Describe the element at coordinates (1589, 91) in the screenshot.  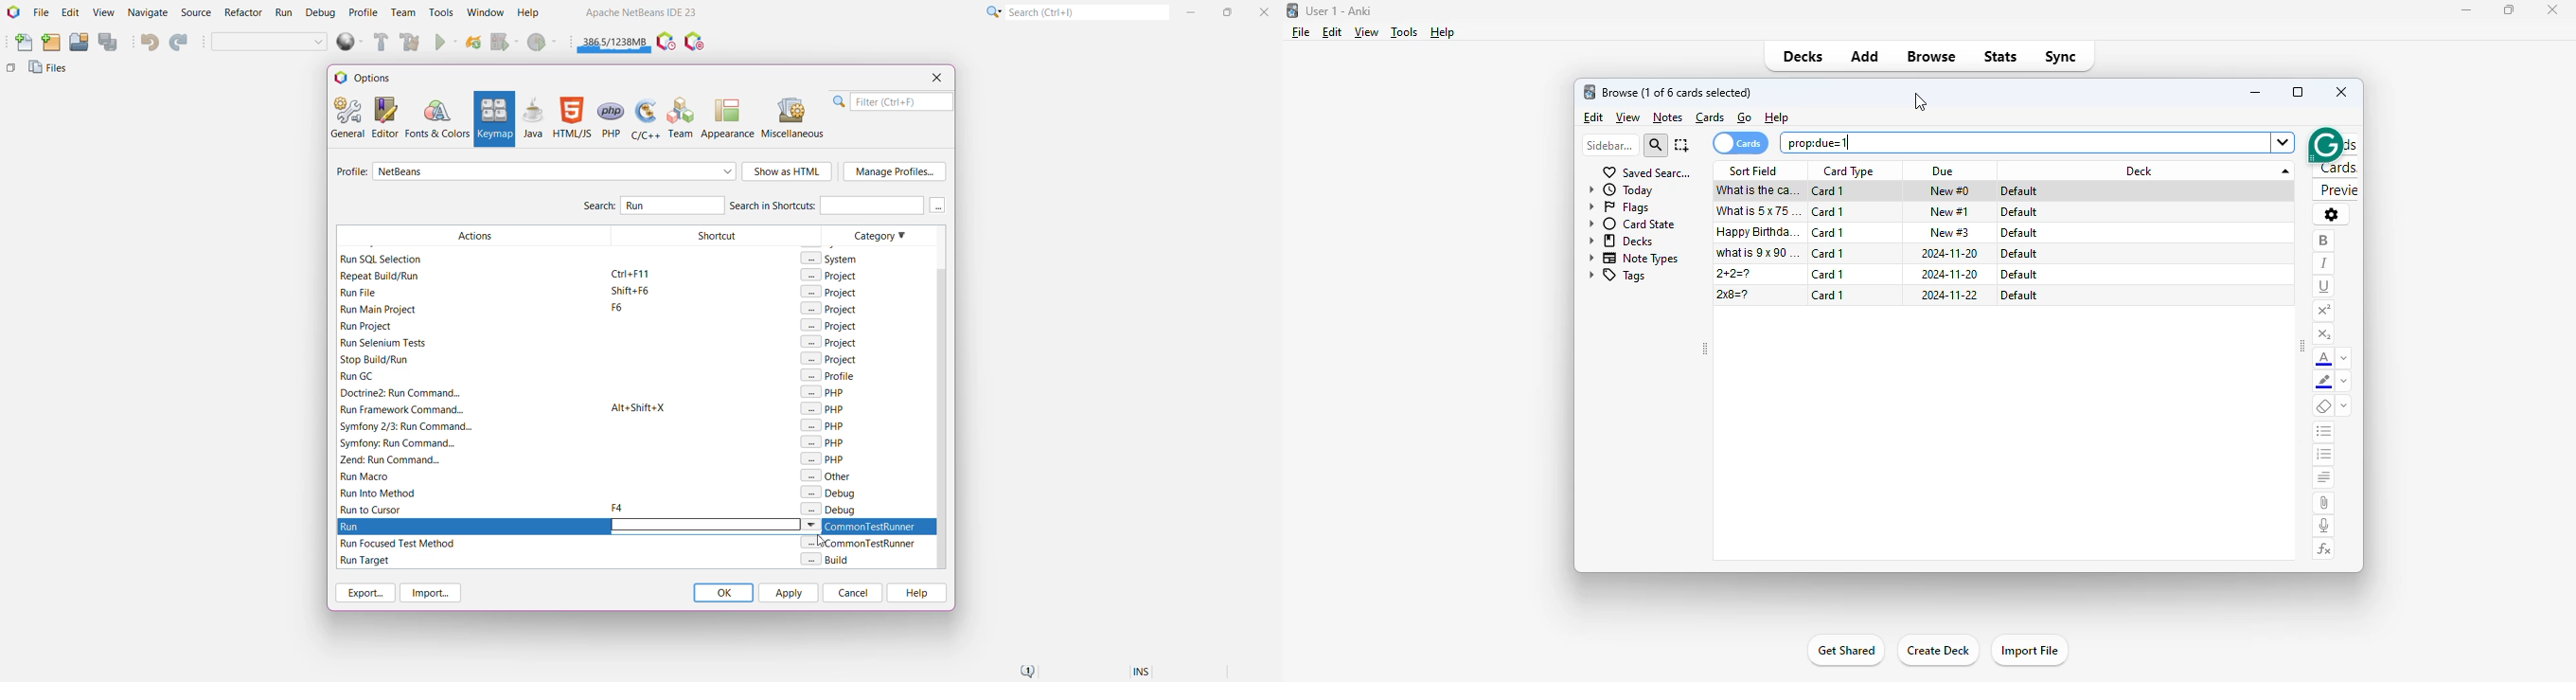
I see `logo` at that location.